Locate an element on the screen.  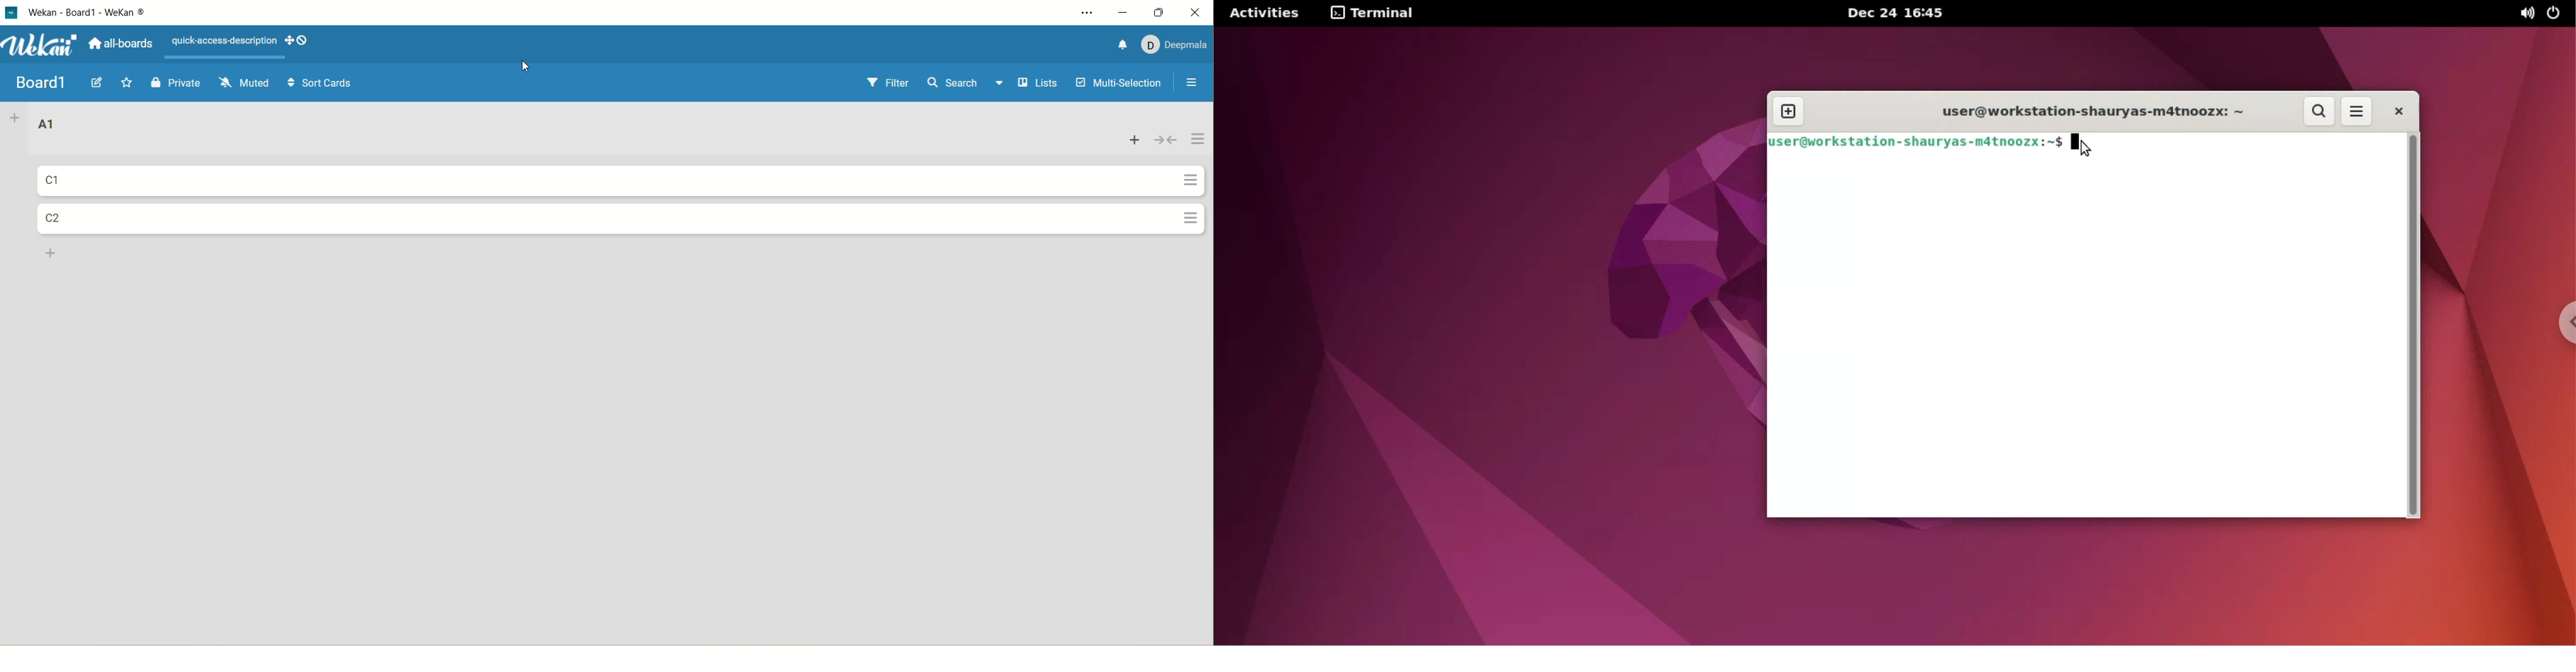
show-desktop-drag-handles is located at coordinates (302, 40).